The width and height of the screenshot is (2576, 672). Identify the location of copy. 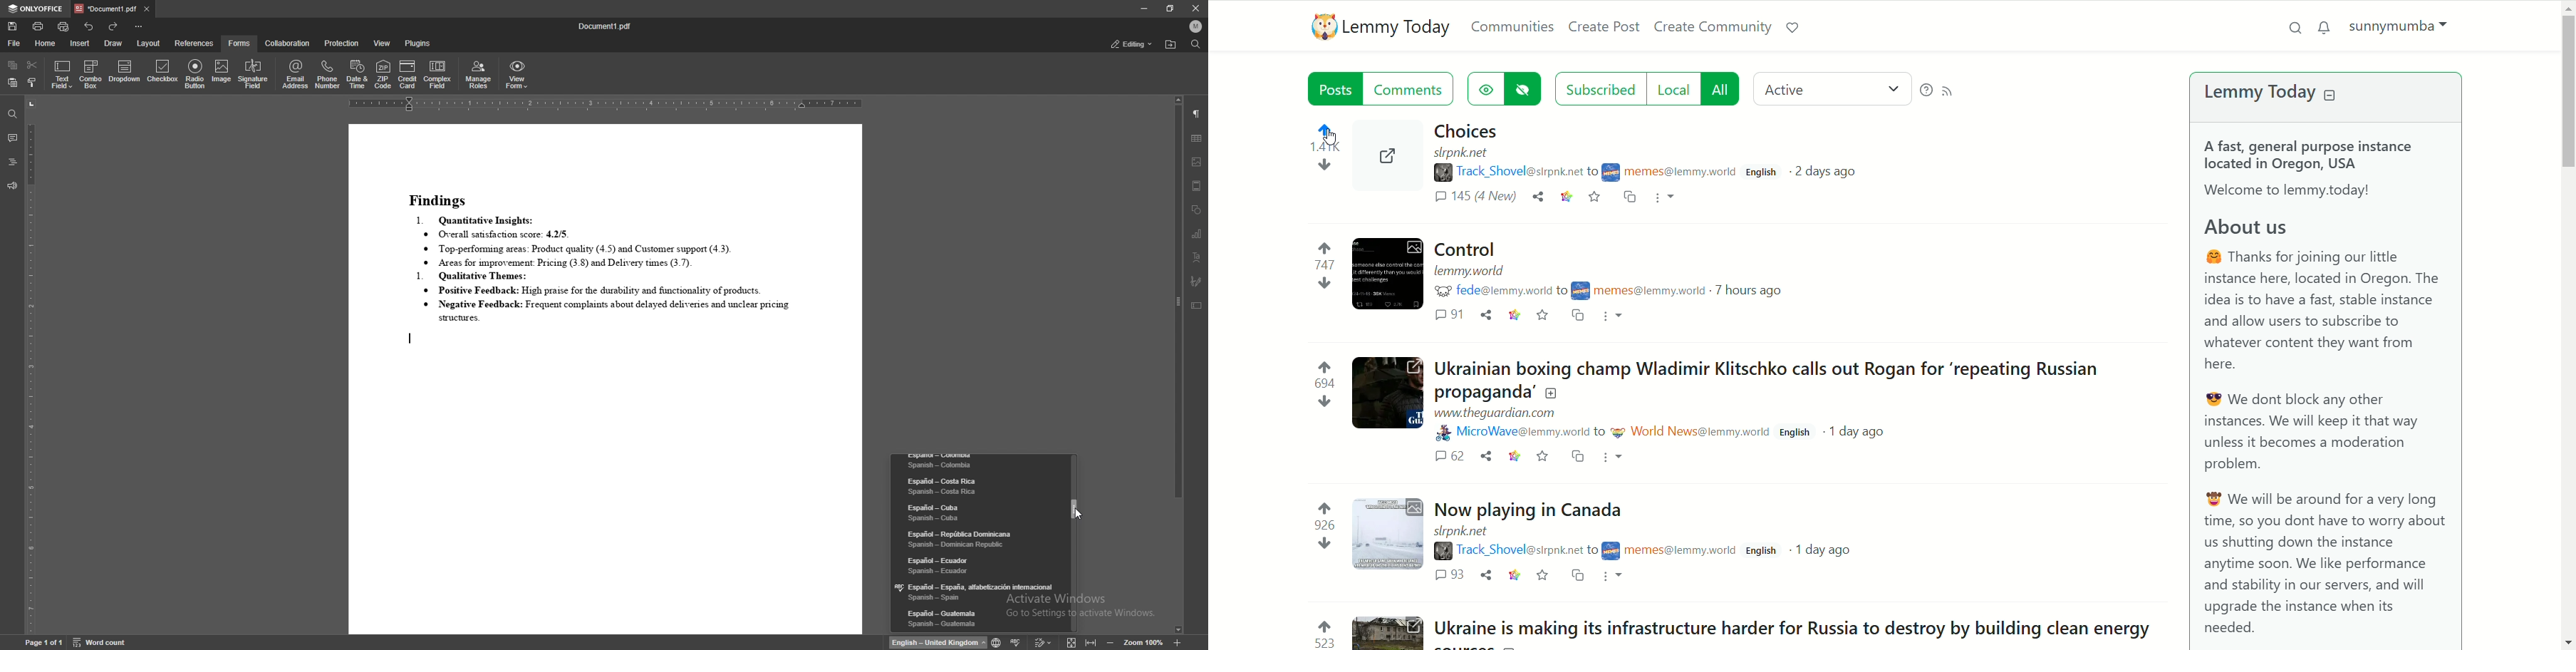
(1575, 315).